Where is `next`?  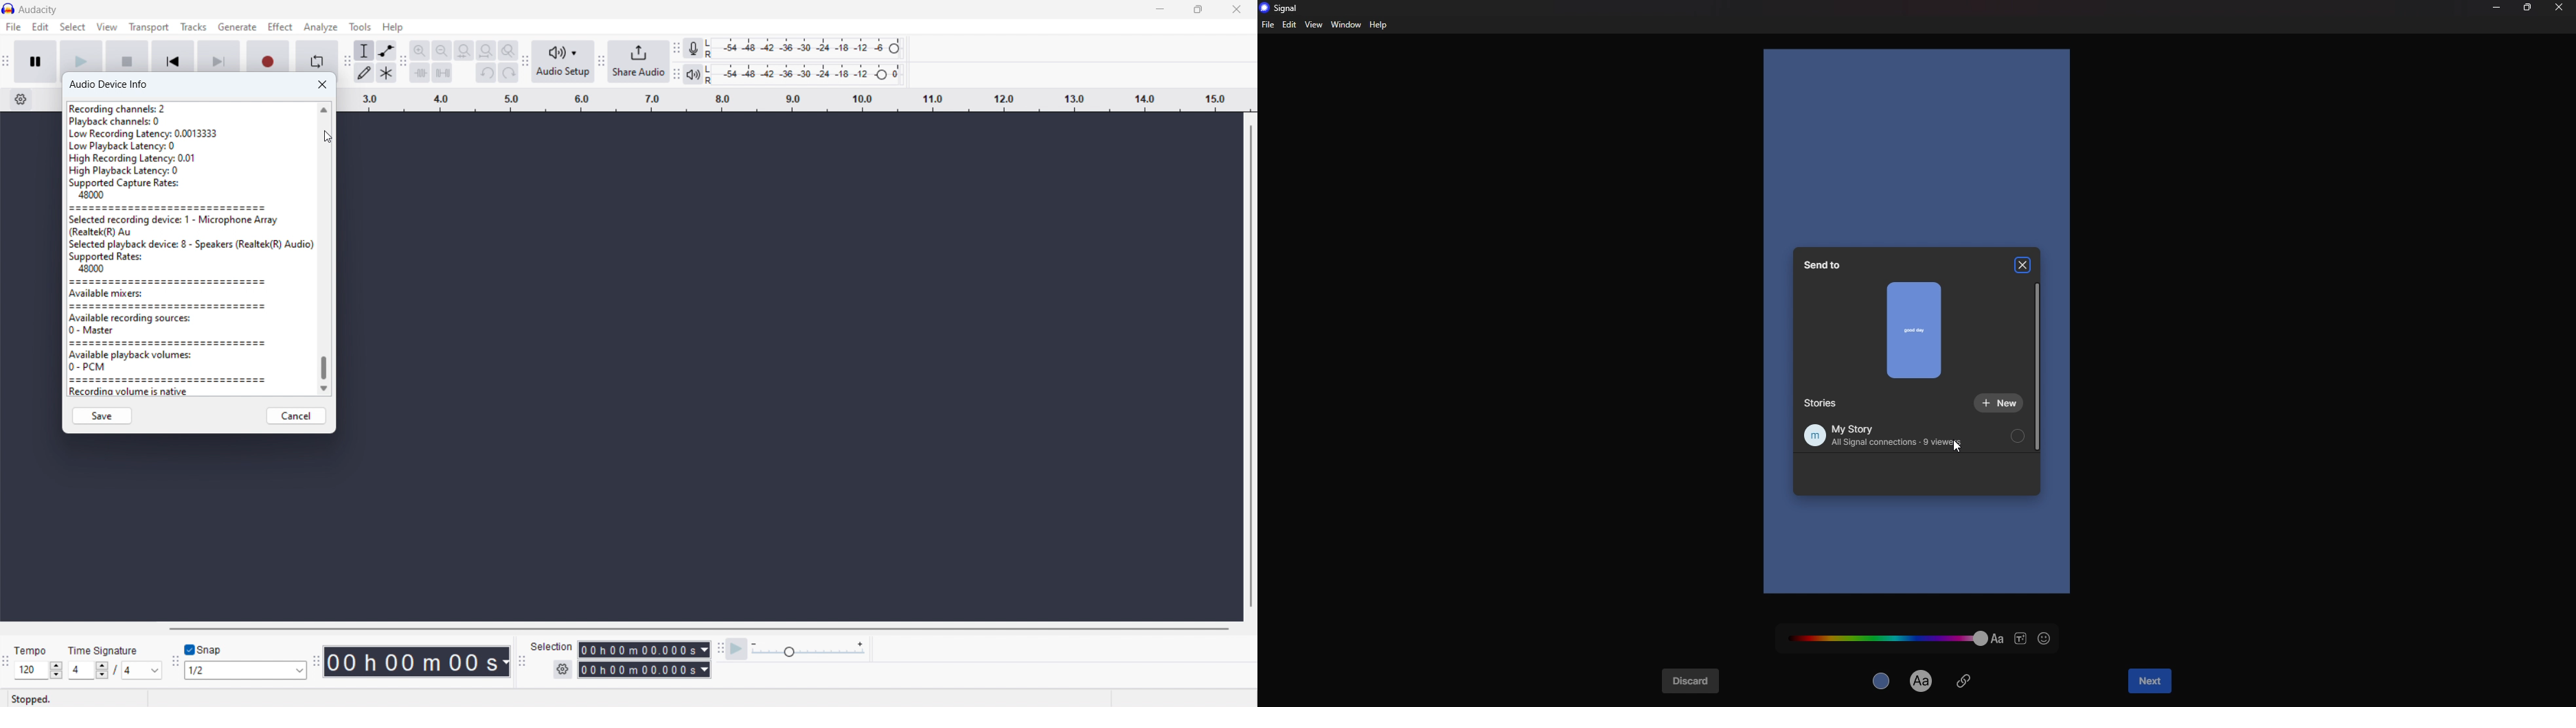
next is located at coordinates (2152, 682).